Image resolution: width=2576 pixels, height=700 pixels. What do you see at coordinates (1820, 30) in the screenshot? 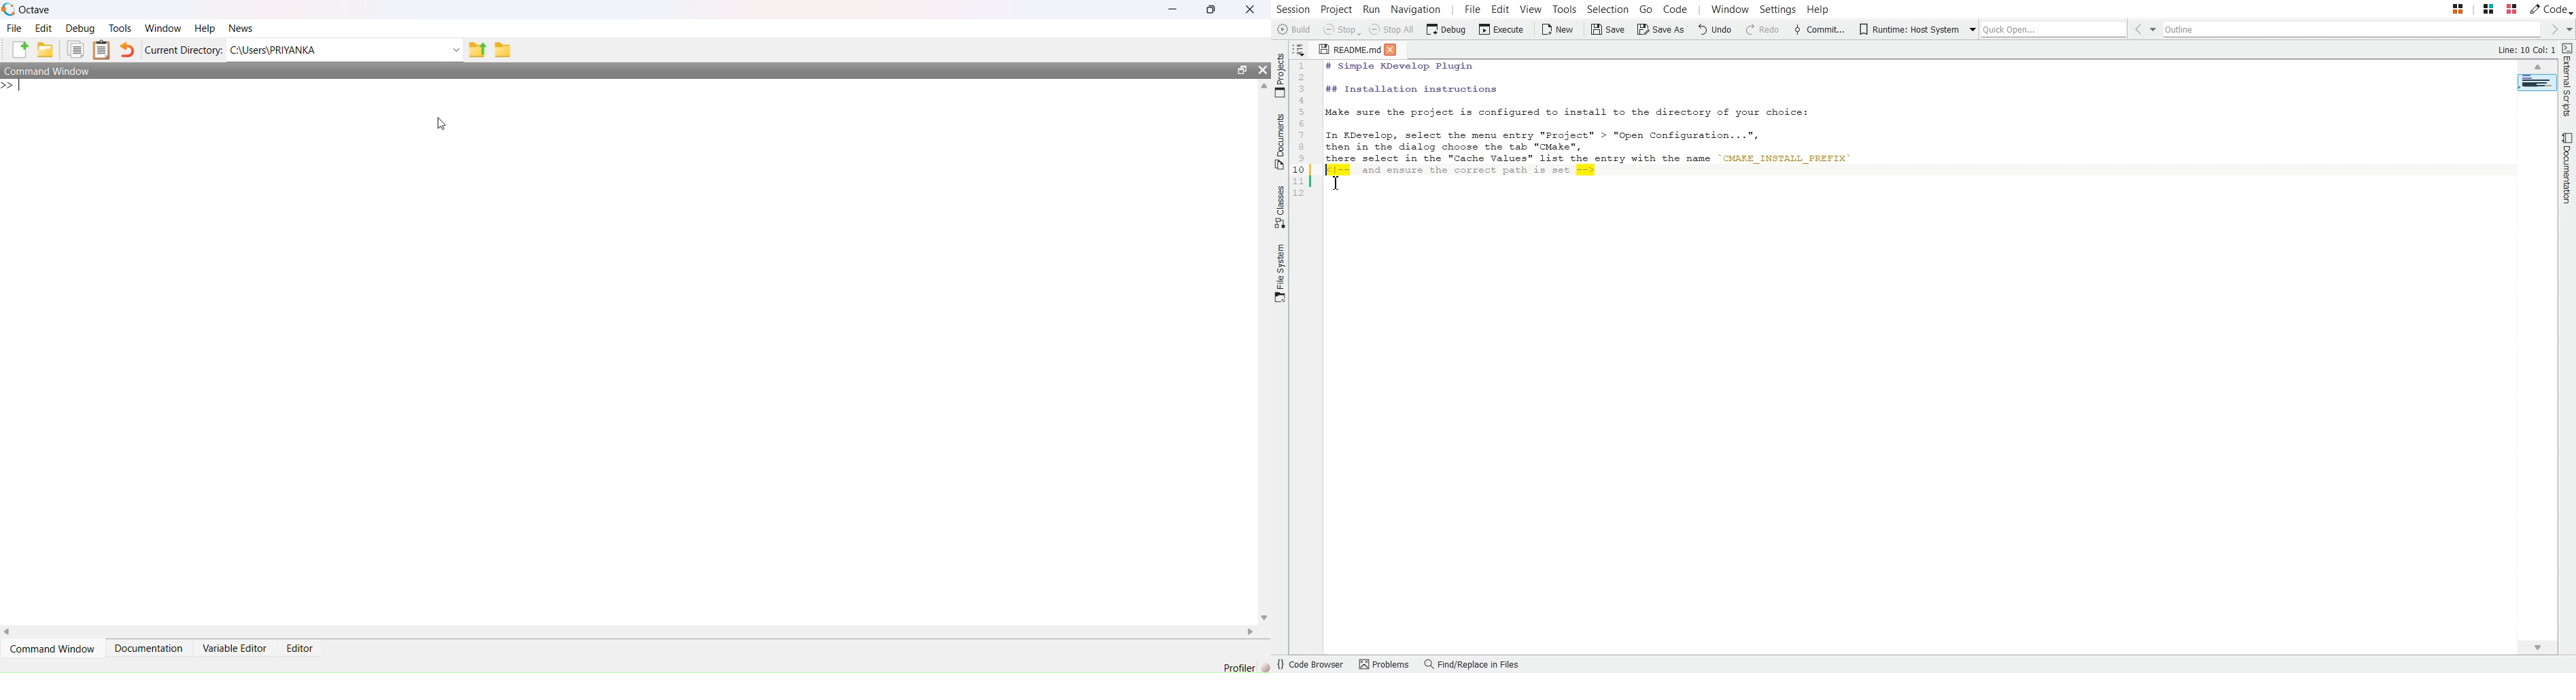
I see `Commit` at bounding box center [1820, 30].